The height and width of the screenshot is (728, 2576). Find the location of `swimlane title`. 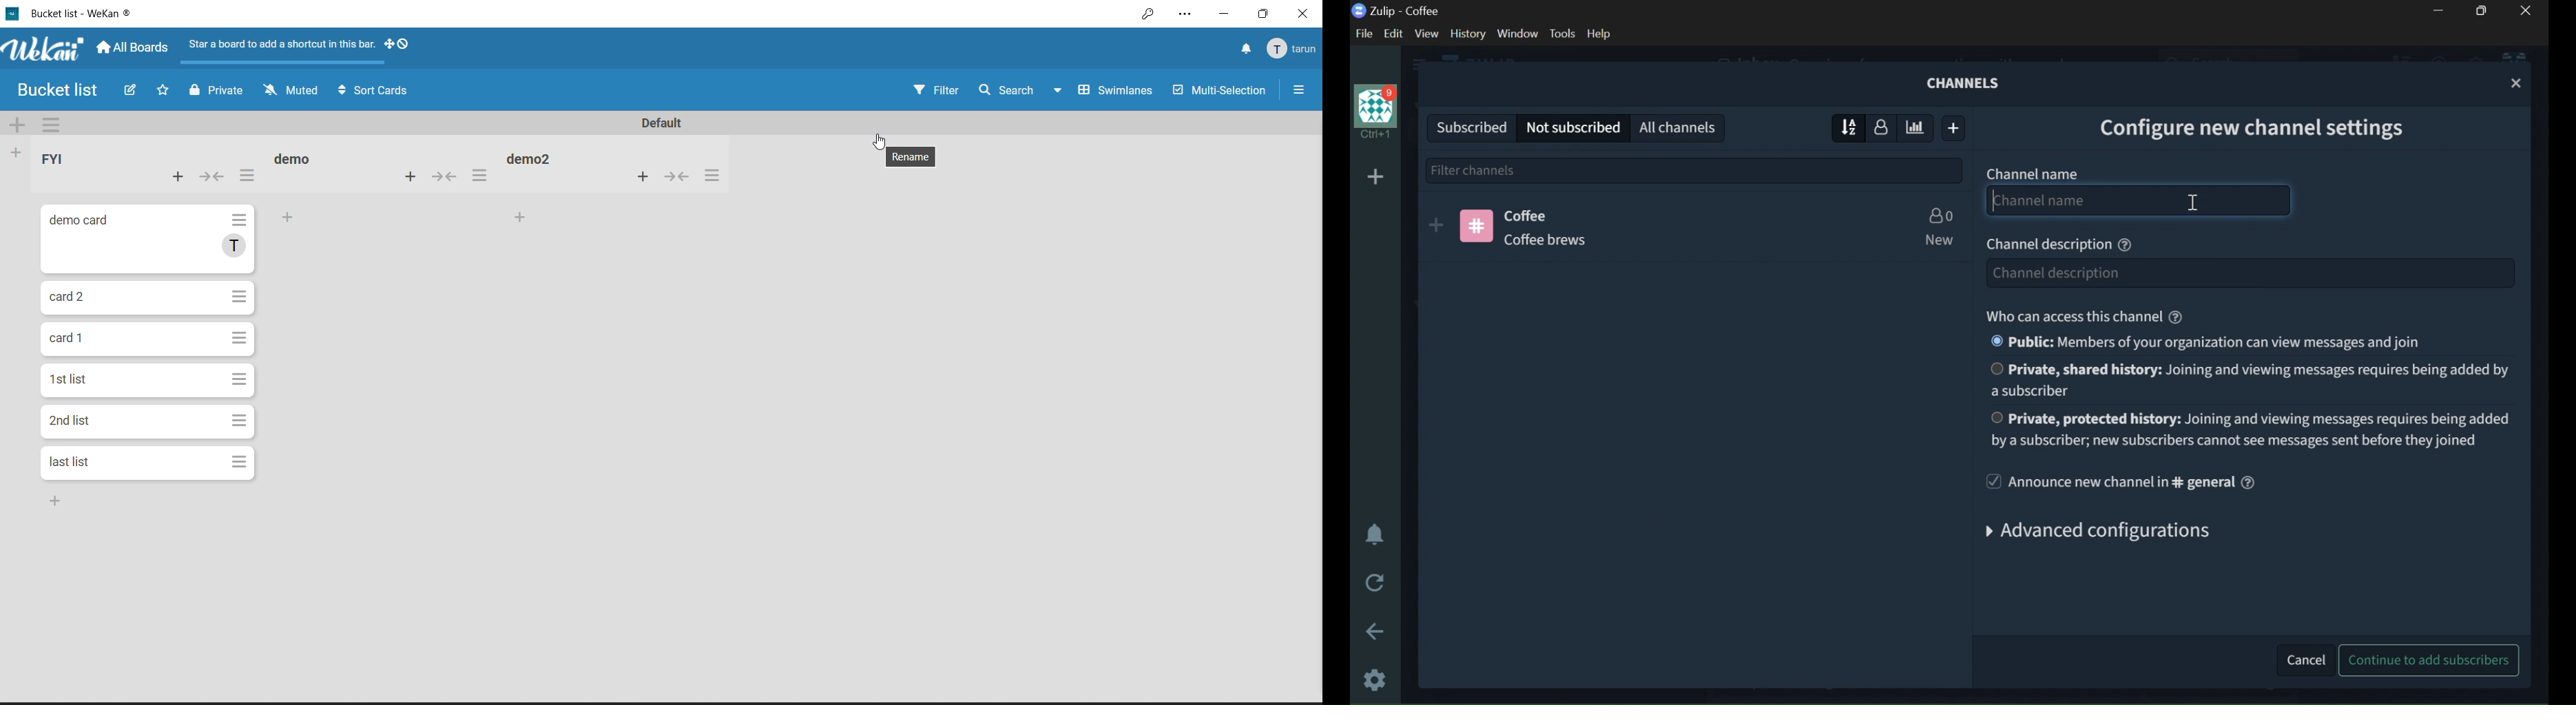

swimlane title is located at coordinates (662, 123).